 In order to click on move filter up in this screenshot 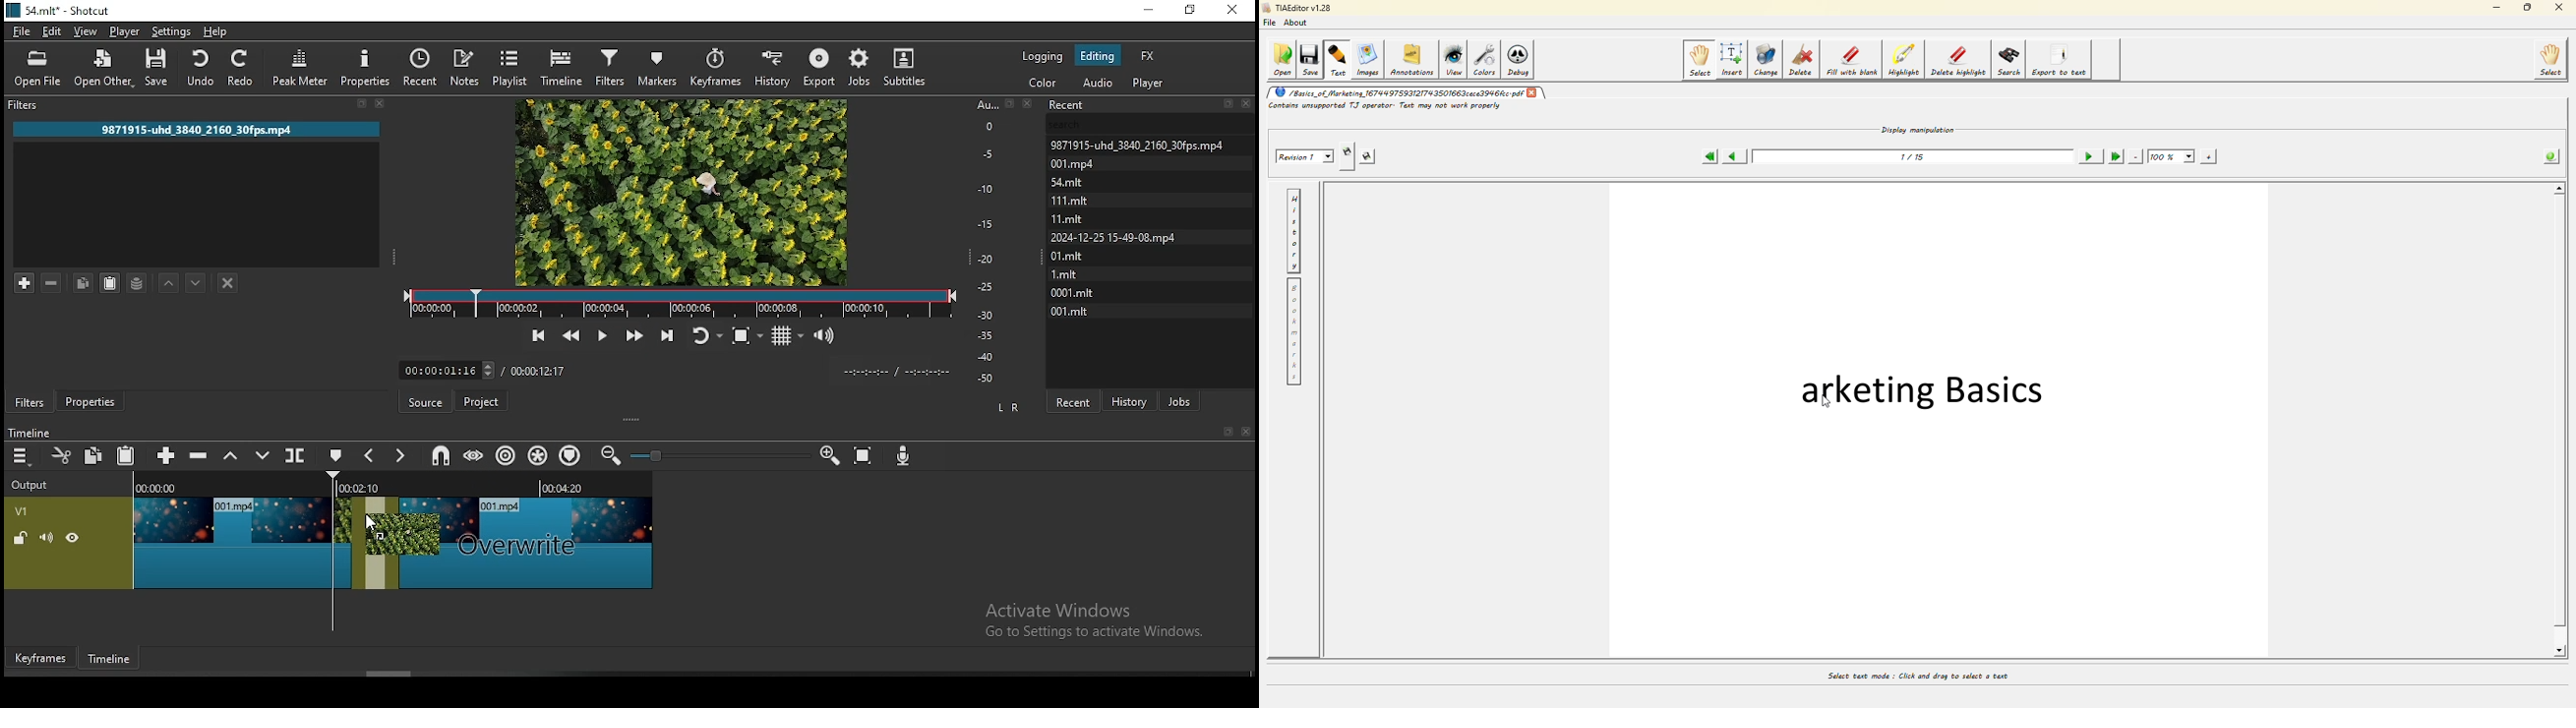, I will do `click(170, 281)`.